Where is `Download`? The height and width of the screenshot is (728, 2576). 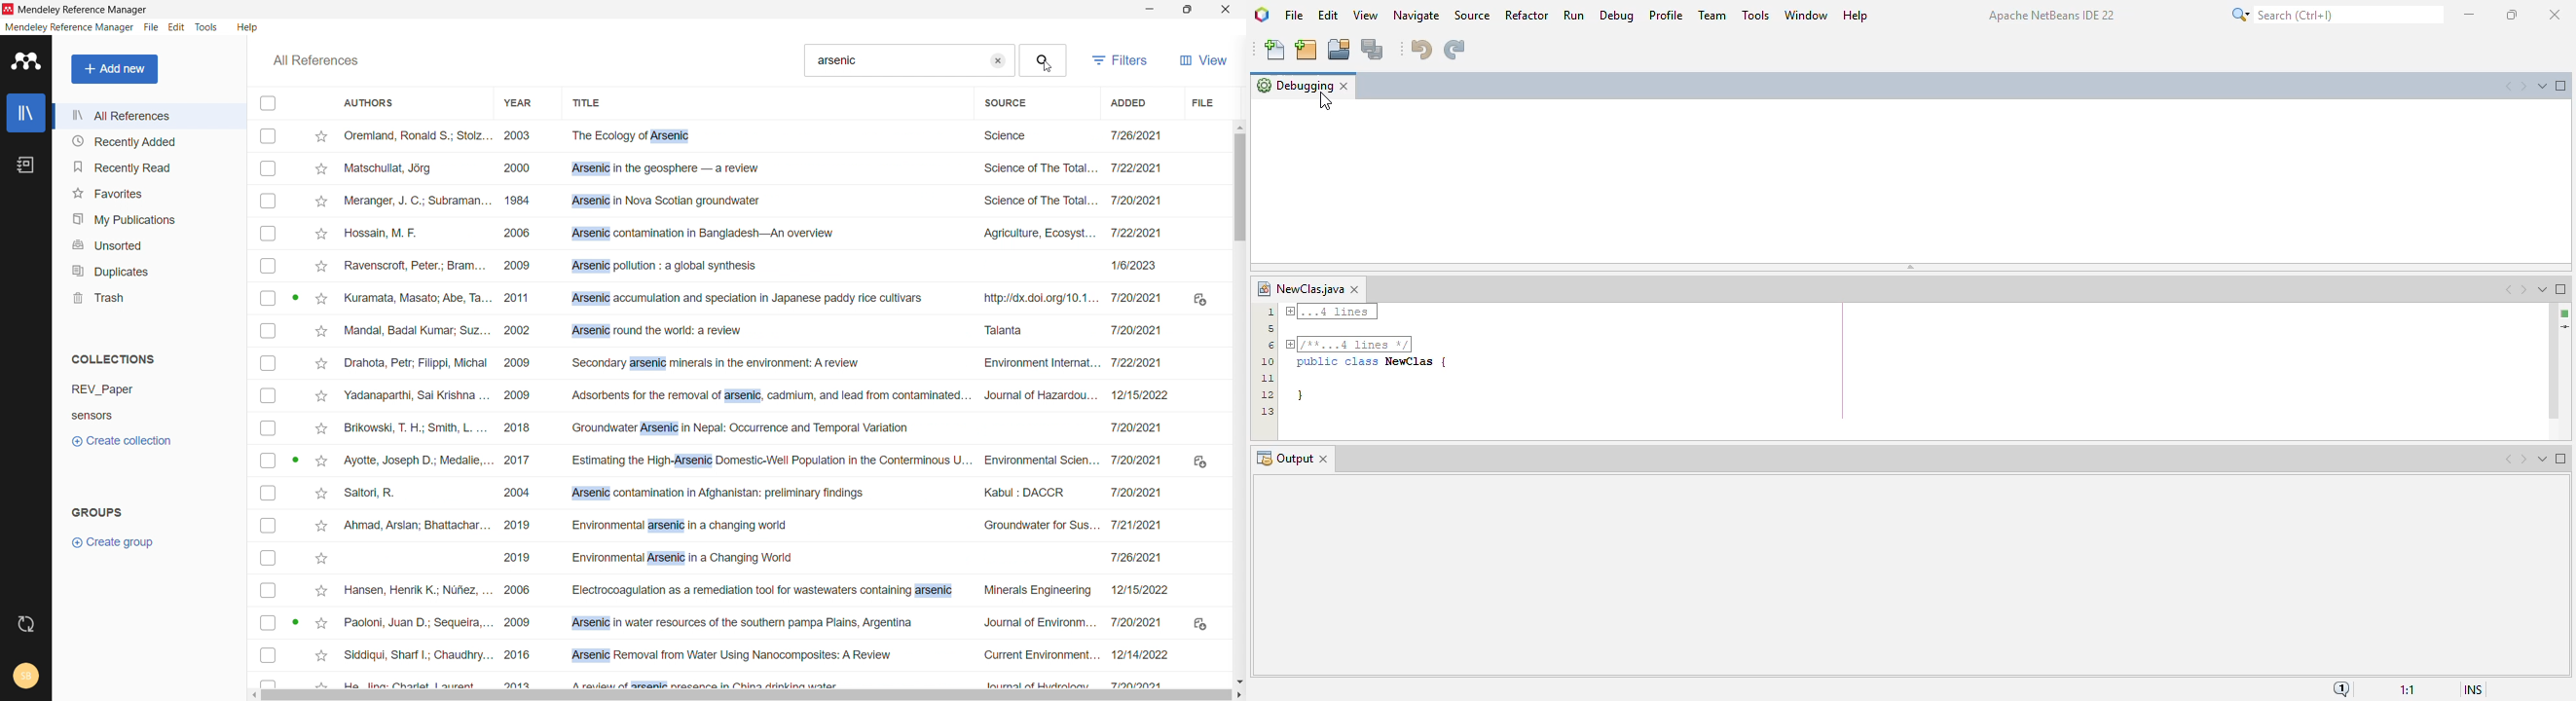
Download is located at coordinates (1200, 299).